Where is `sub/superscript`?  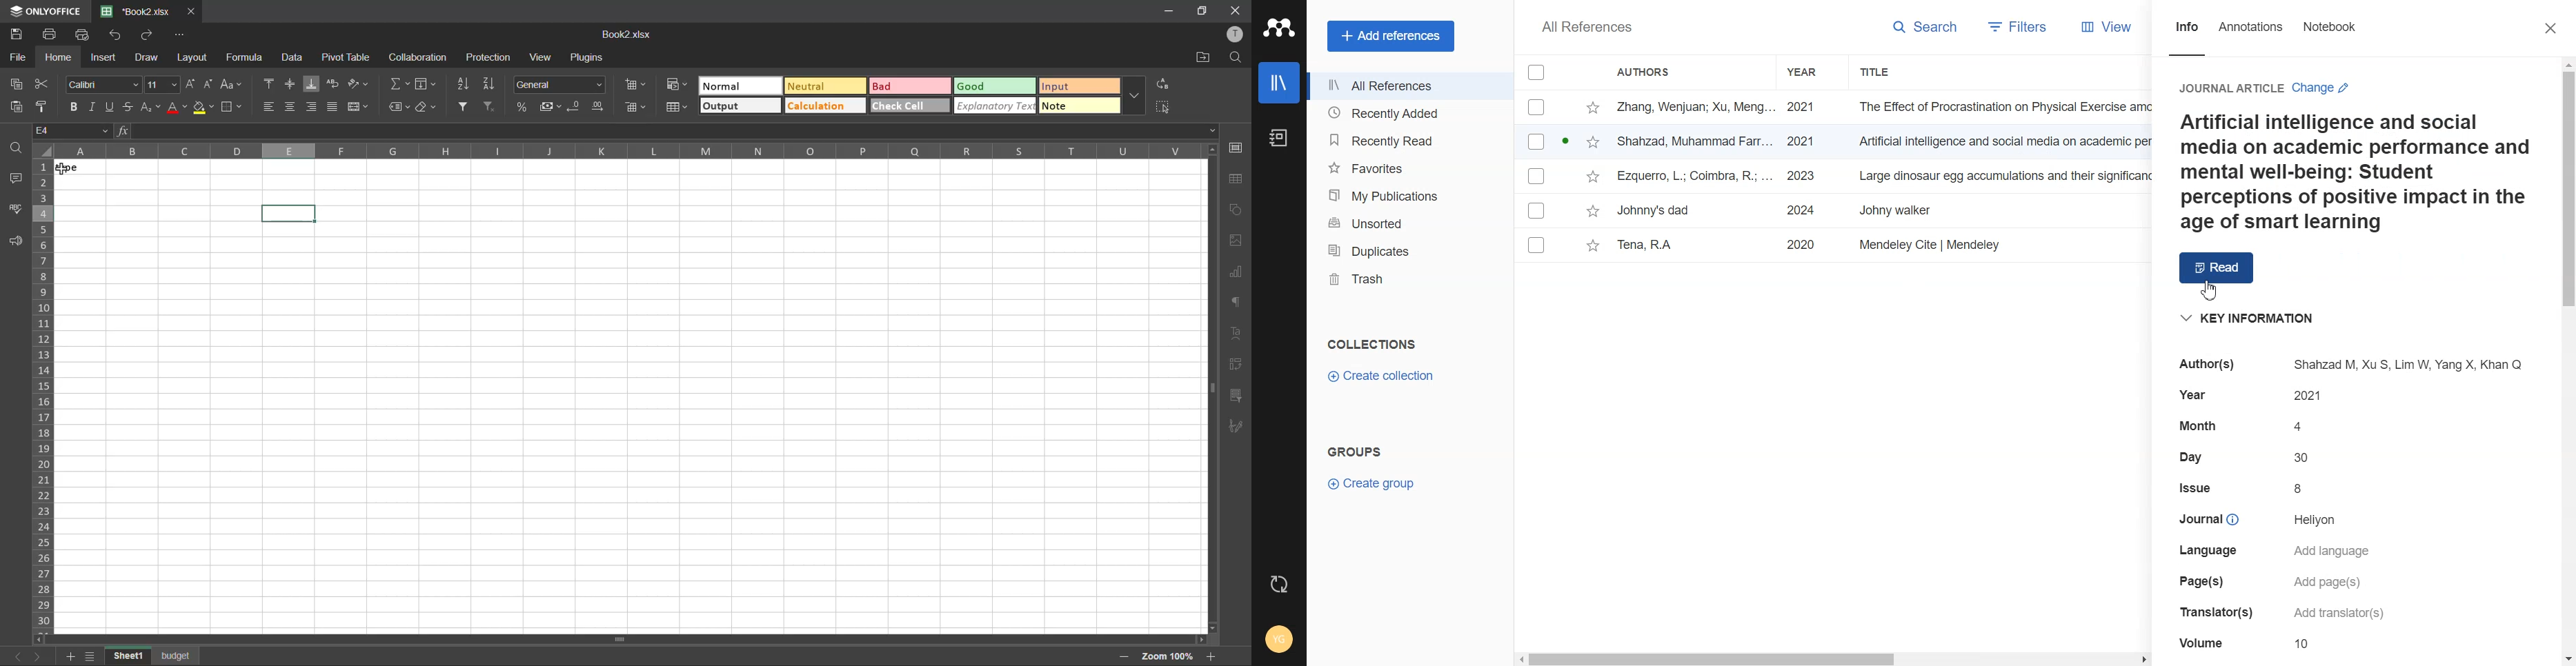
sub/superscript is located at coordinates (152, 108).